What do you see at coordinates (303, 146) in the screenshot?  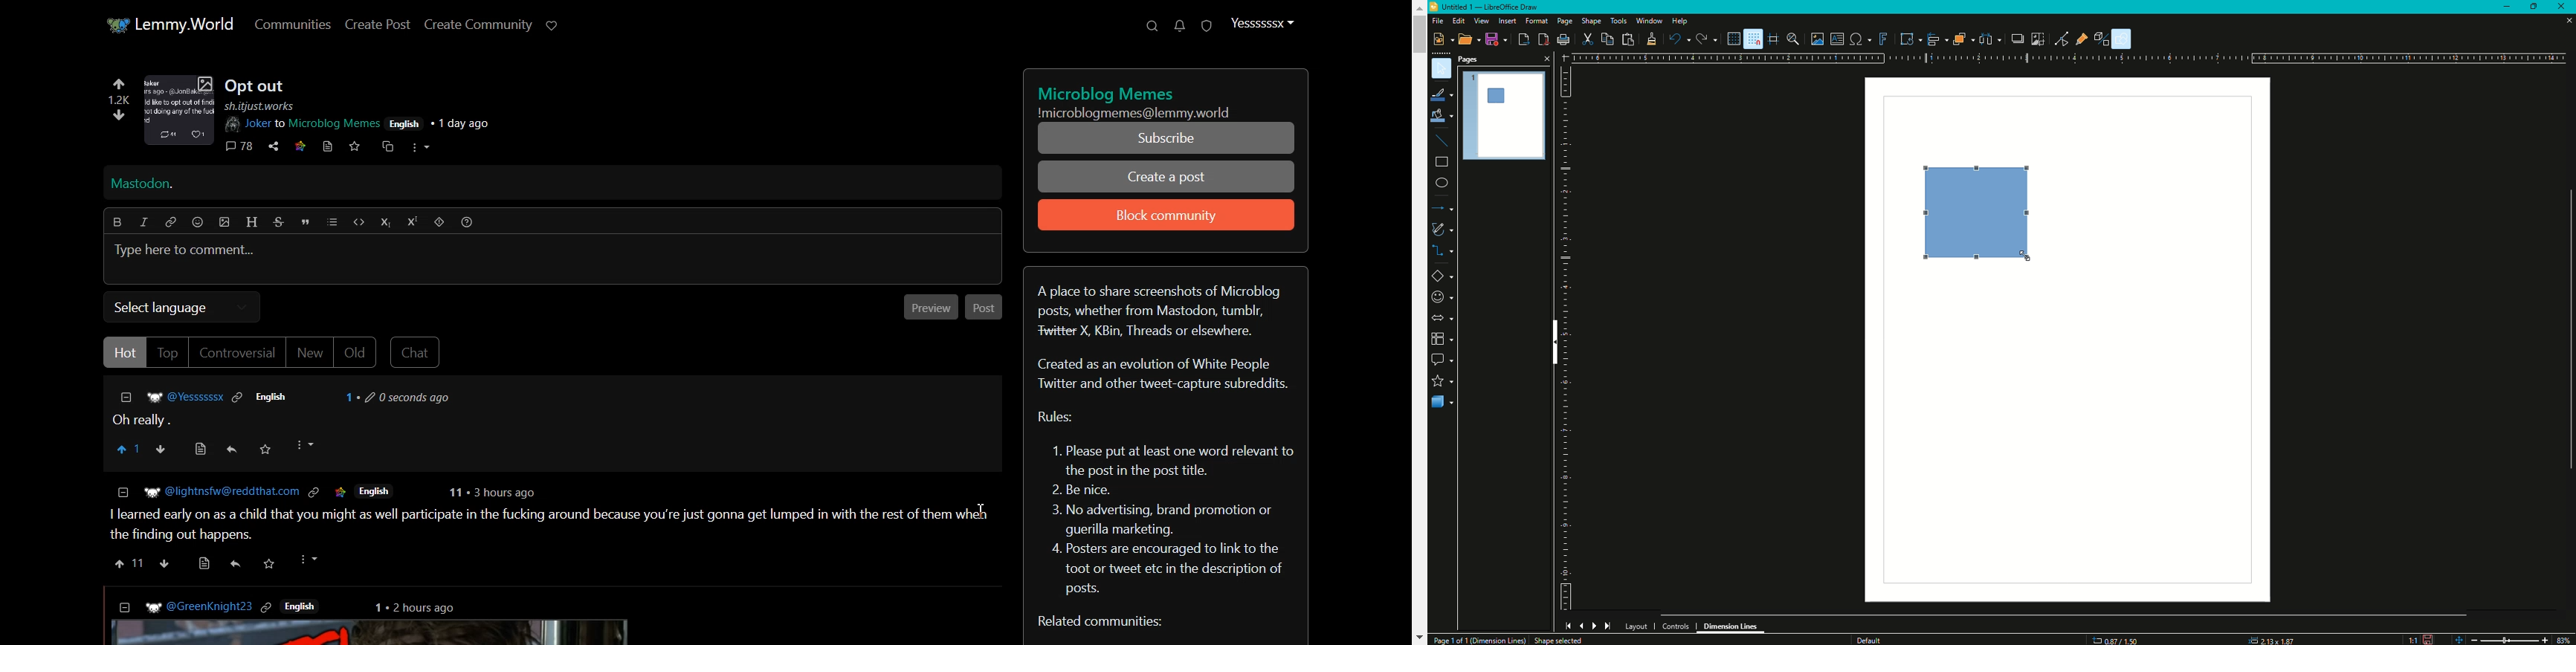 I see `link` at bounding box center [303, 146].